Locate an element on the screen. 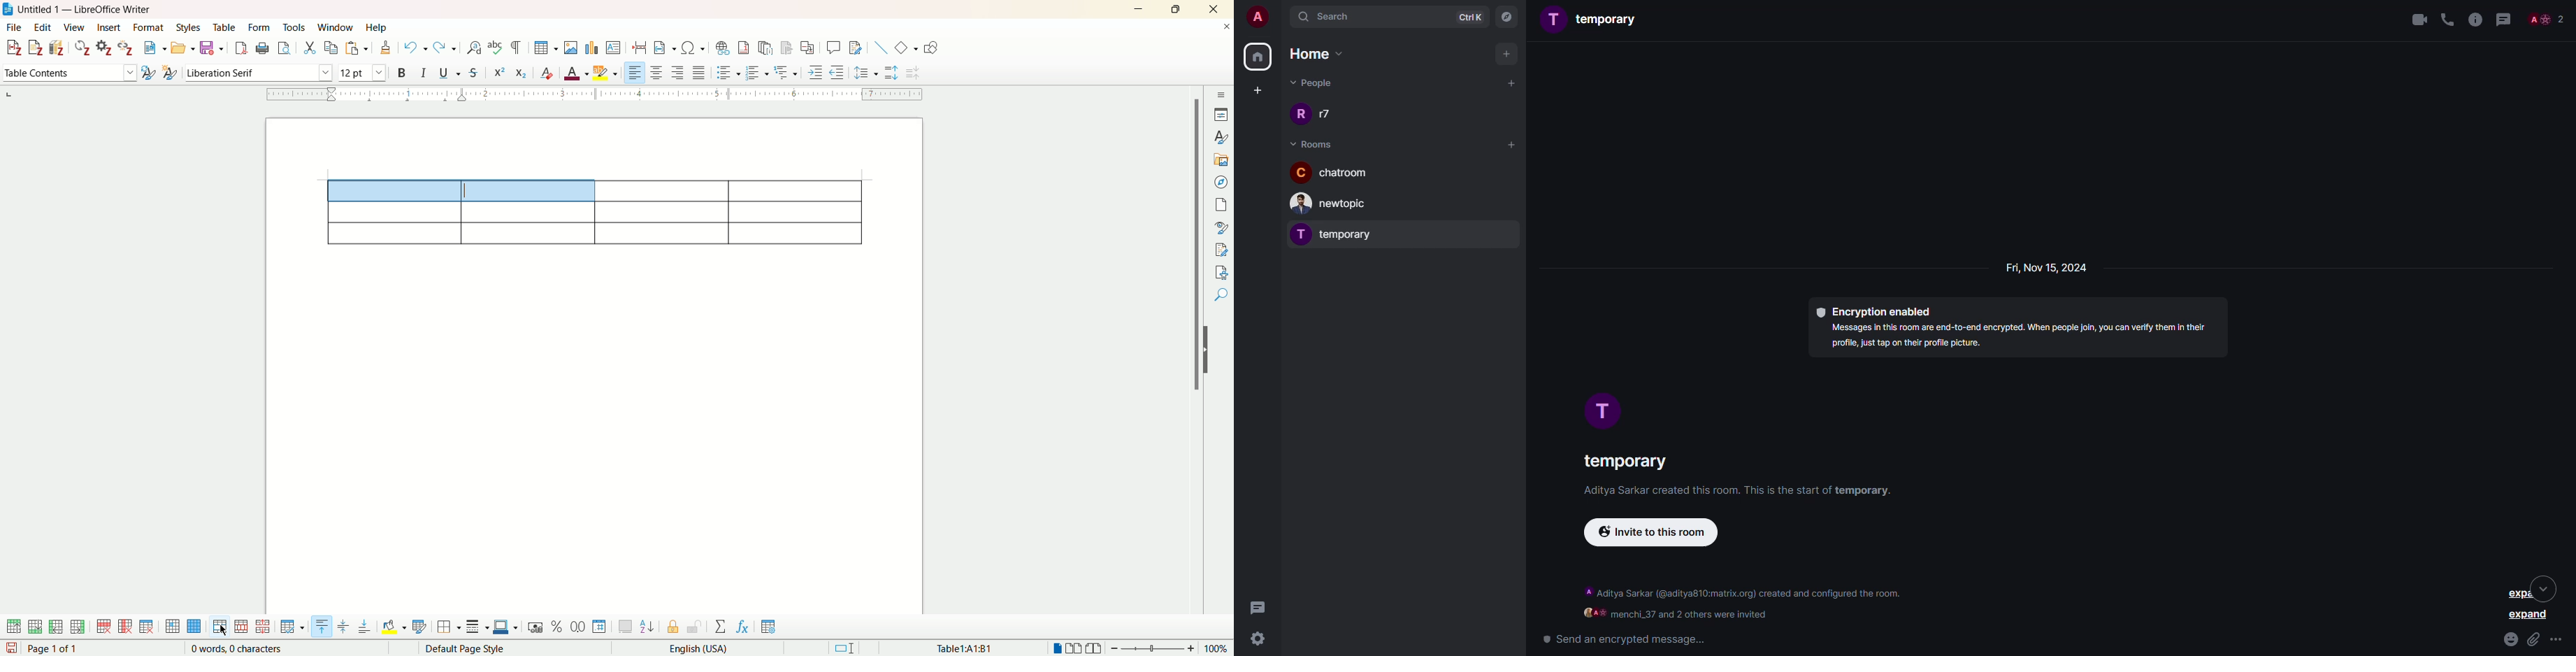 The height and width of the screenshot is (672, 2576). people is located at coordinates (1316, 85).